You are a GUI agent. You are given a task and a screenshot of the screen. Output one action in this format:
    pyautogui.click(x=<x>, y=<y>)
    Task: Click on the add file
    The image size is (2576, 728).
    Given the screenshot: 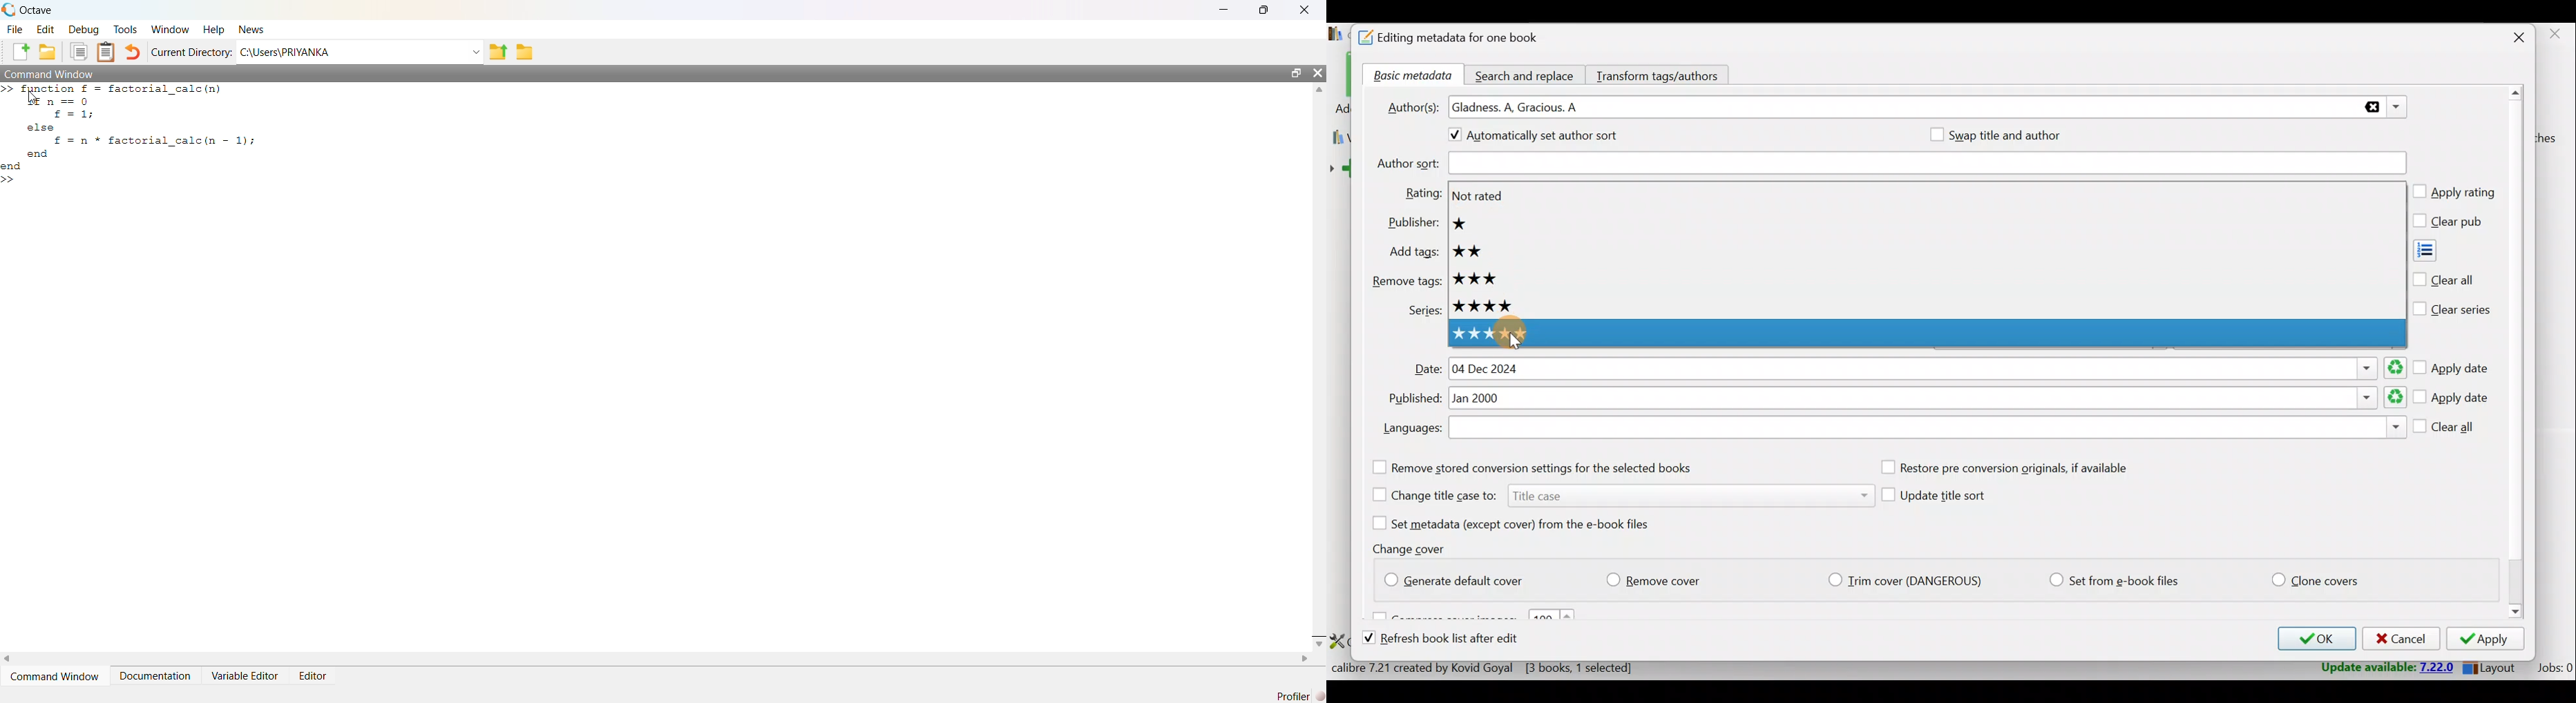 What is the action you would take?
    pyautogui.click(x=22, y=52)
    